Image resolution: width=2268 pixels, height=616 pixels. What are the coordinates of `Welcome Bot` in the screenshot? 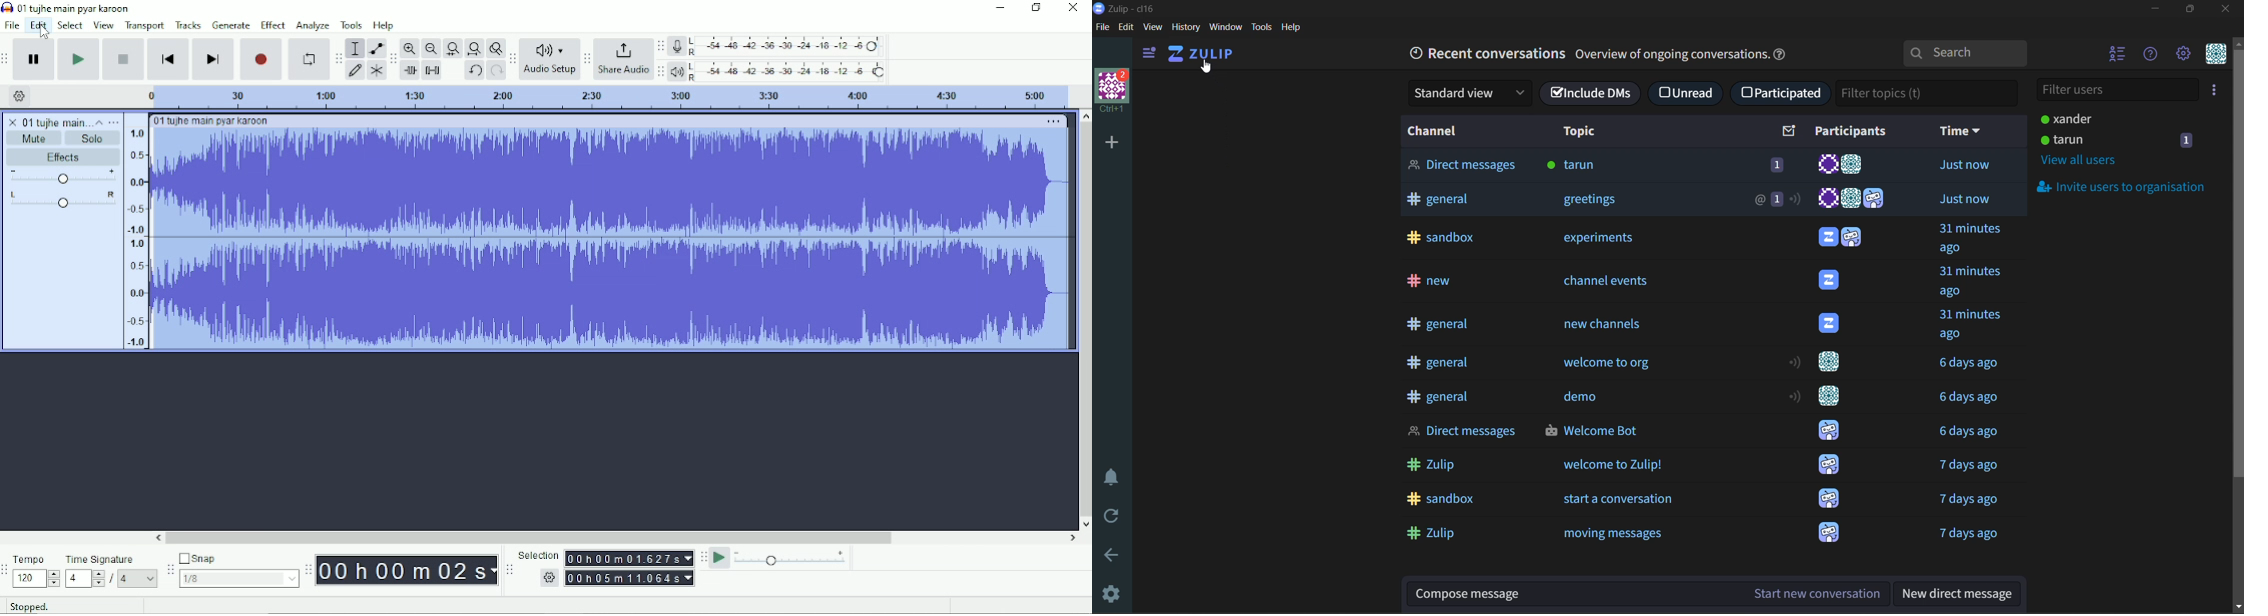 It's located at (1612, 430).